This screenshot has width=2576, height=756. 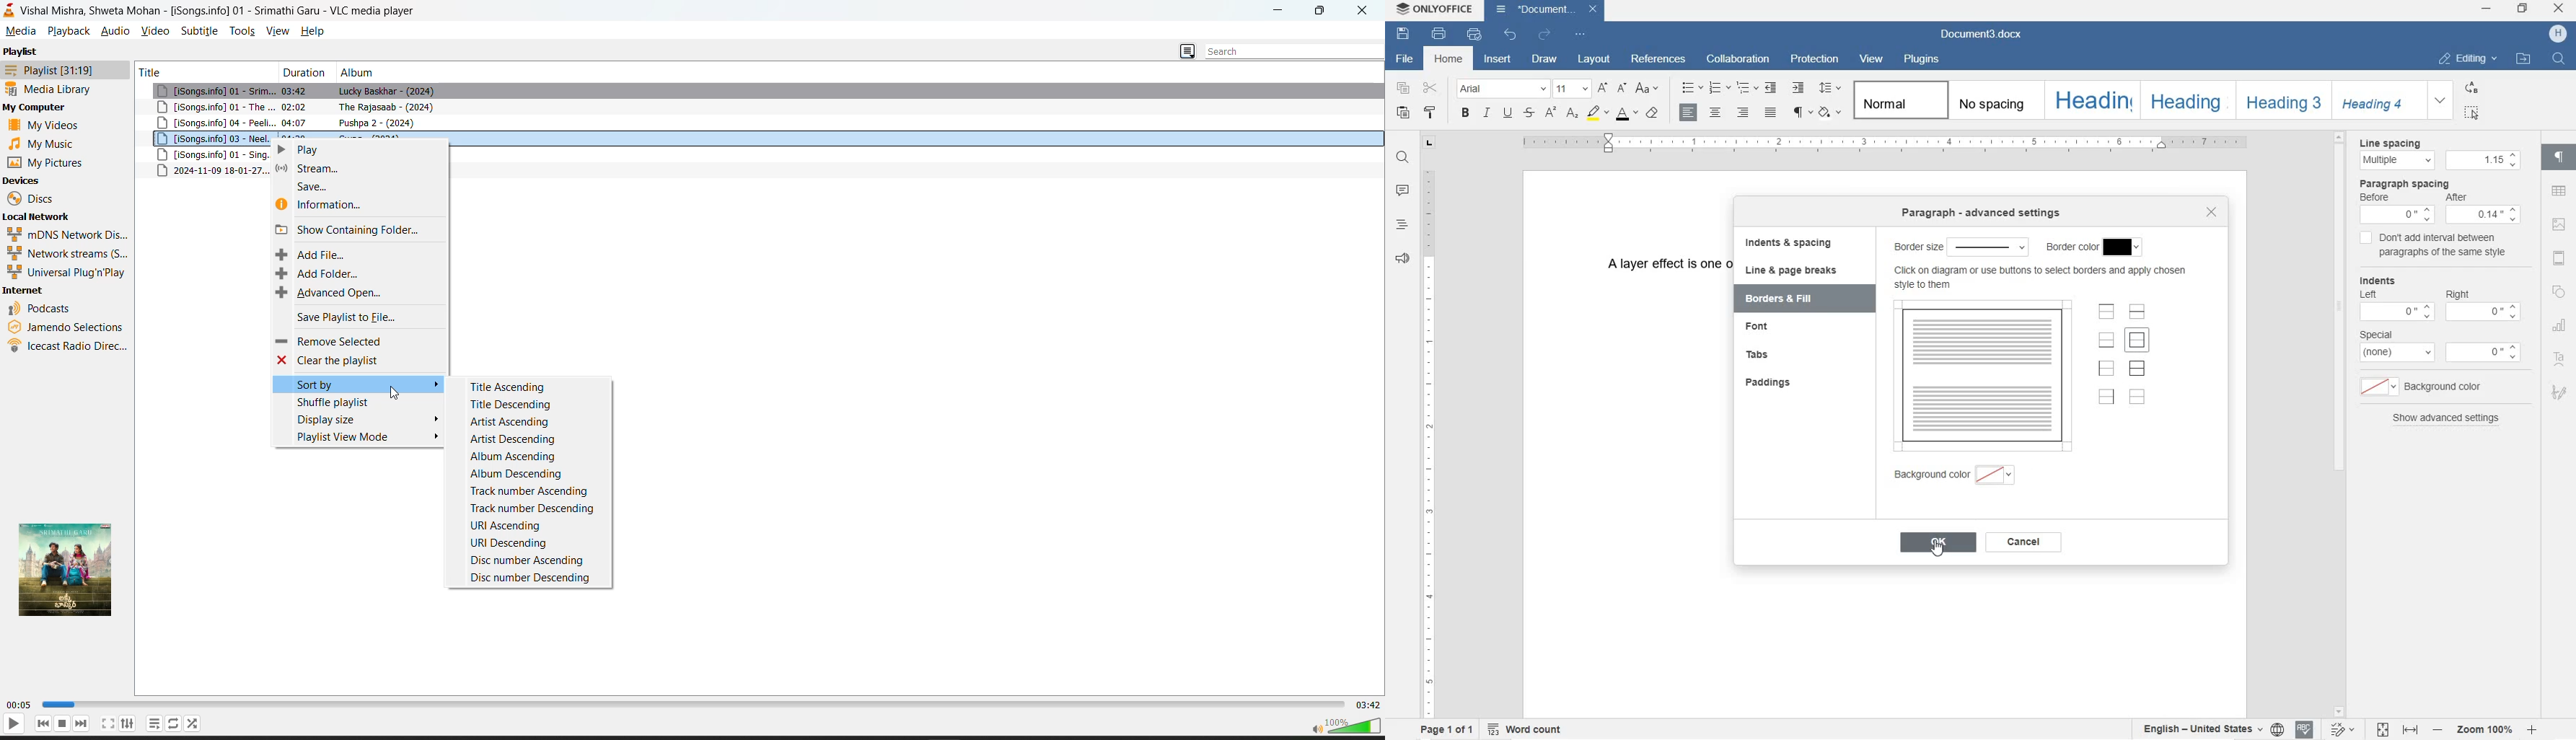 What do you see at coordinates (1528, 111) in the screenshot?
I see `STRIKETHROUGH` at bounding box center [1528, 111].